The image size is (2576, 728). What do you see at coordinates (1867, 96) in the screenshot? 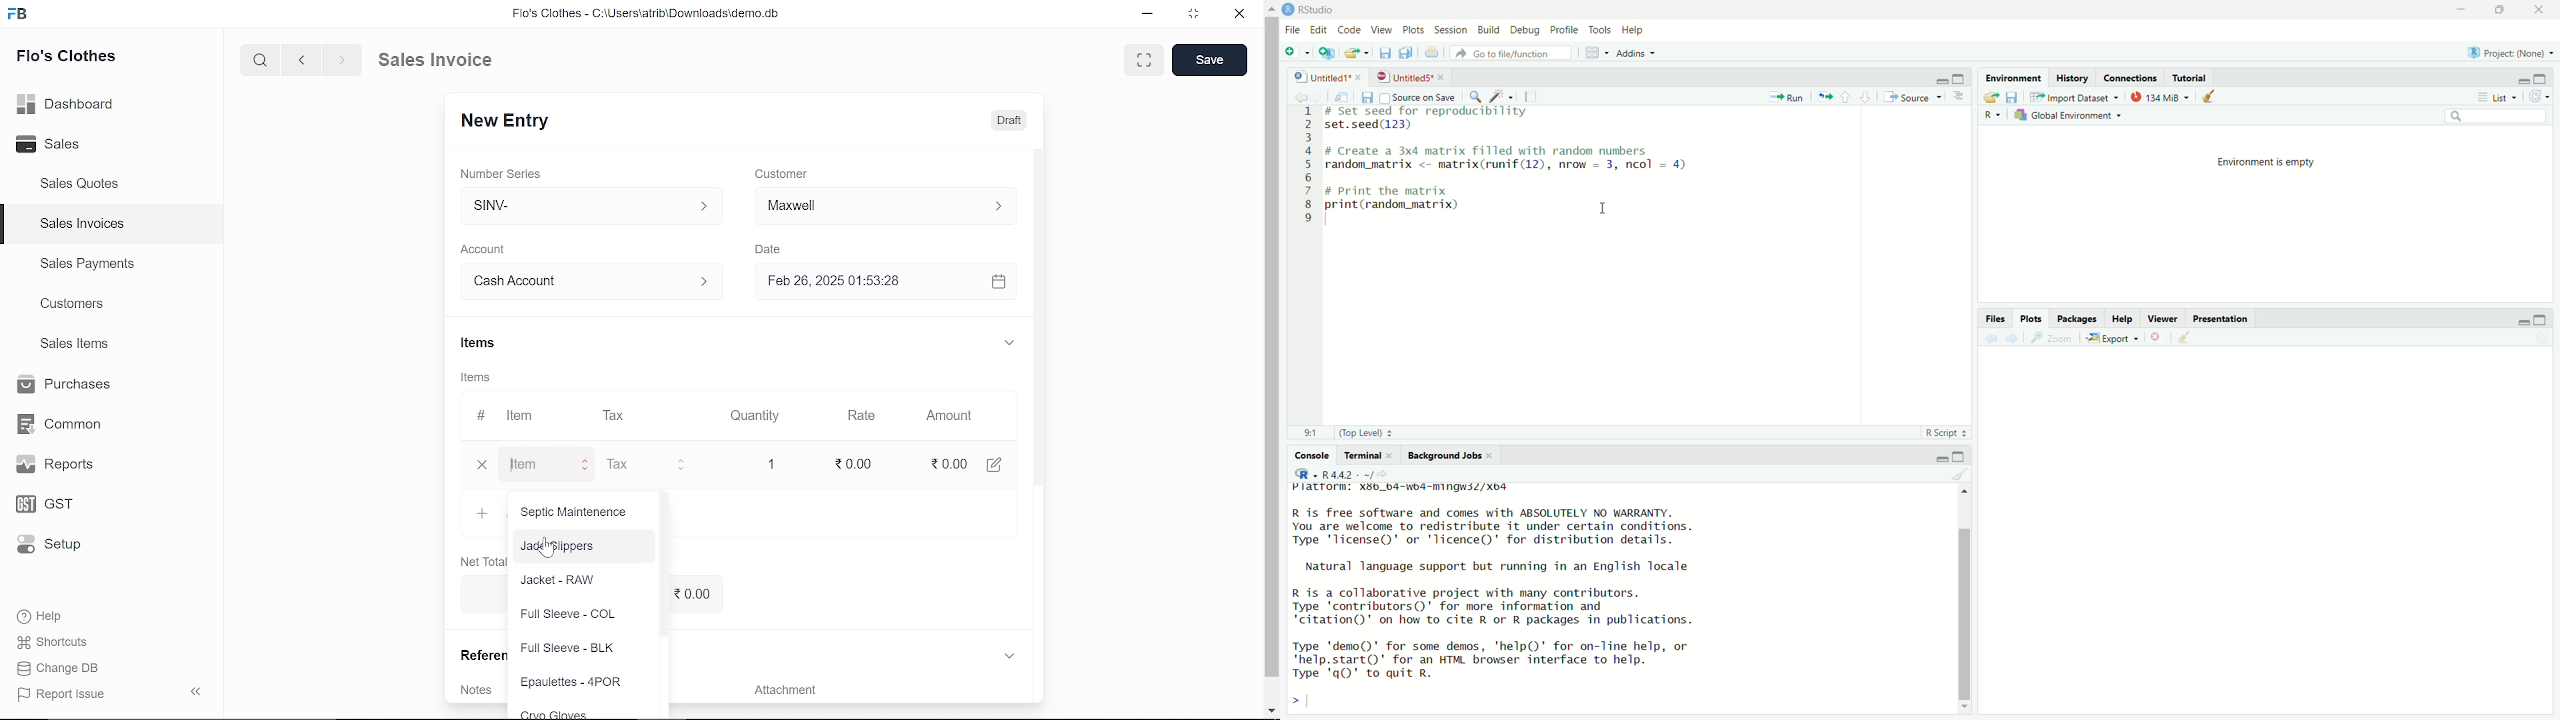
I see `downward` at bounding box center [1867, 96].